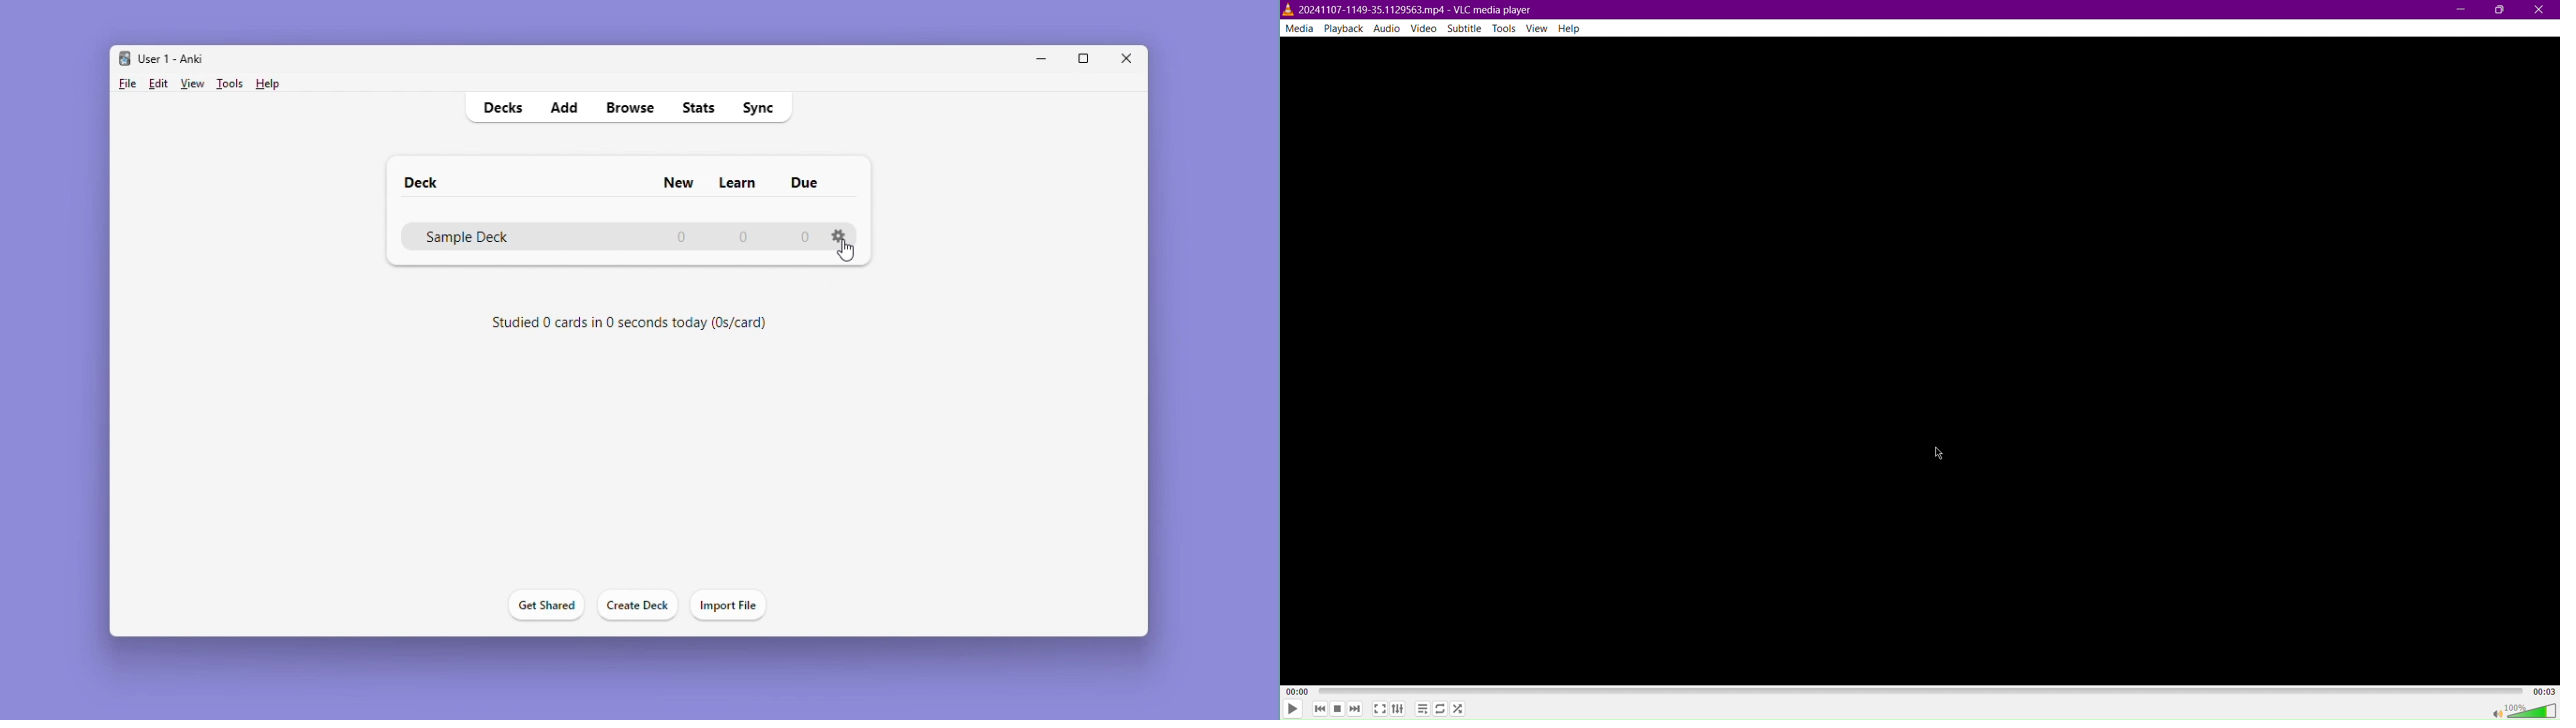 The height and width of the screenshot is (728, 2576). Describe the element at coordinates (2523, 710) in the screenshot. I see `Volume 100%` at that location.